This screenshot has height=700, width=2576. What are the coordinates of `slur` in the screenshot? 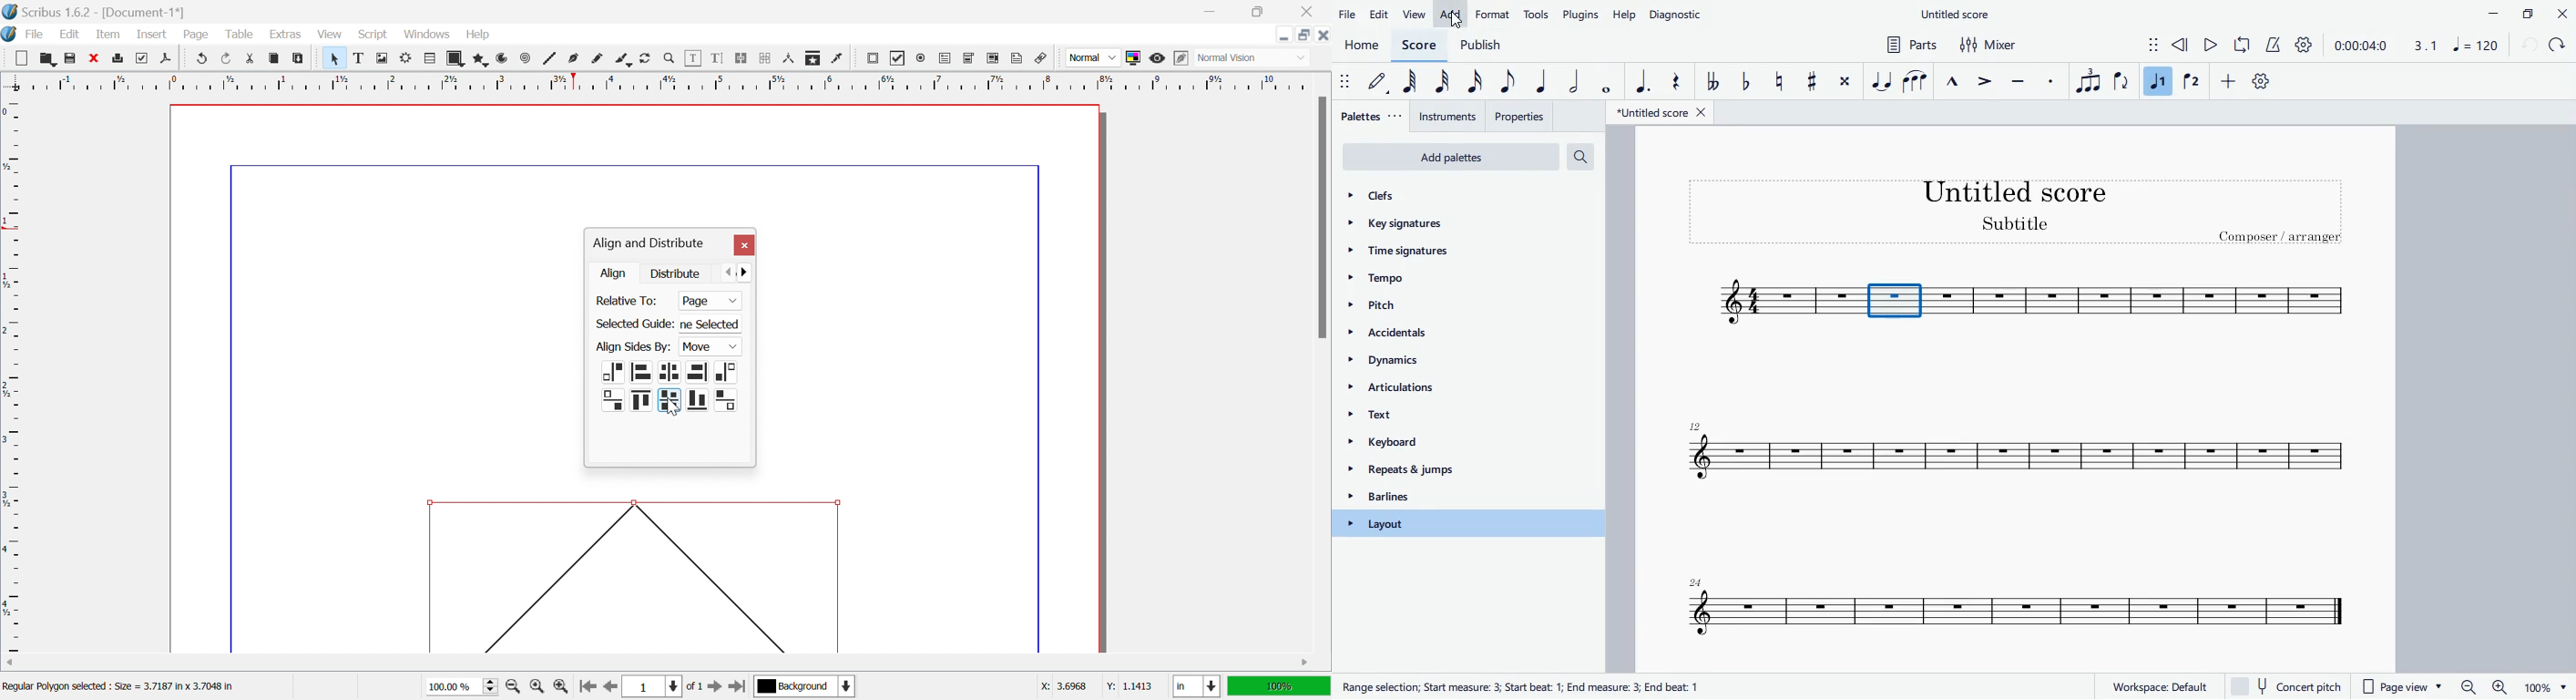 It's located at (1915, 79).